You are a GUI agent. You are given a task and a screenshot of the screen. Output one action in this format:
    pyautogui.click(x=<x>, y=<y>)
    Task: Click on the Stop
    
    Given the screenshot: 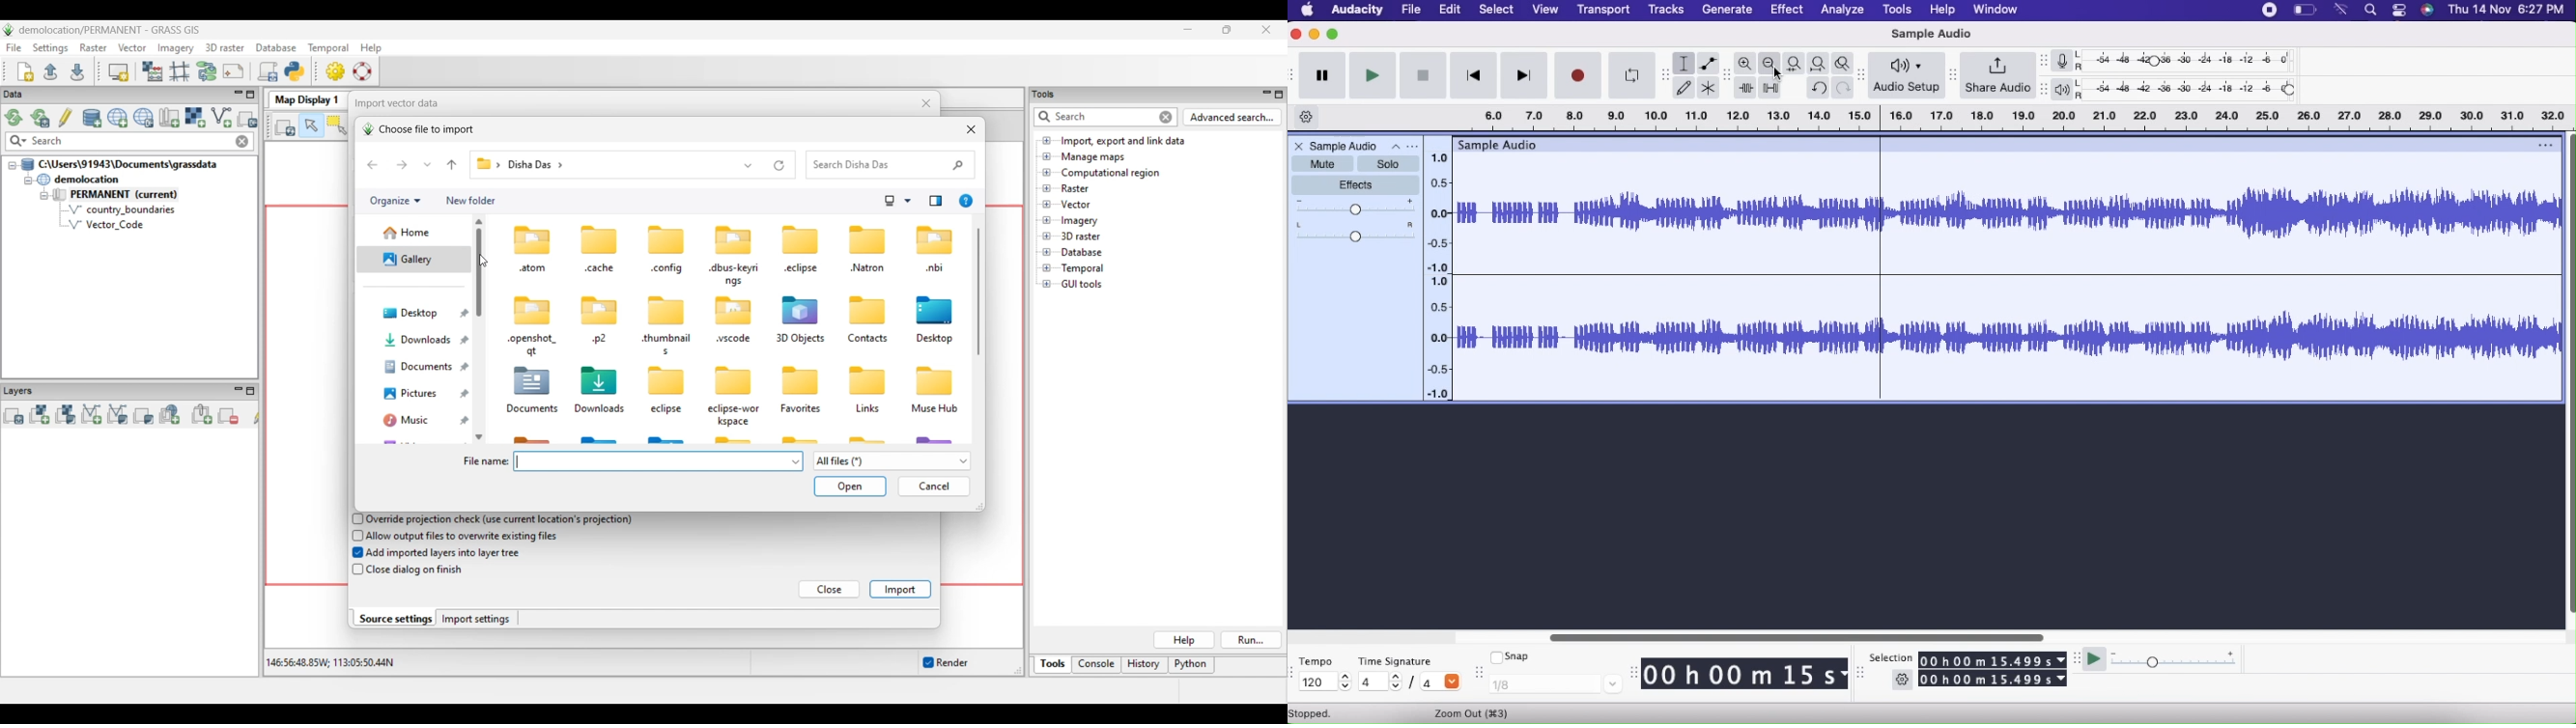 What is the action you would take?
    pyautogui.click(x=1423, y=76)
    